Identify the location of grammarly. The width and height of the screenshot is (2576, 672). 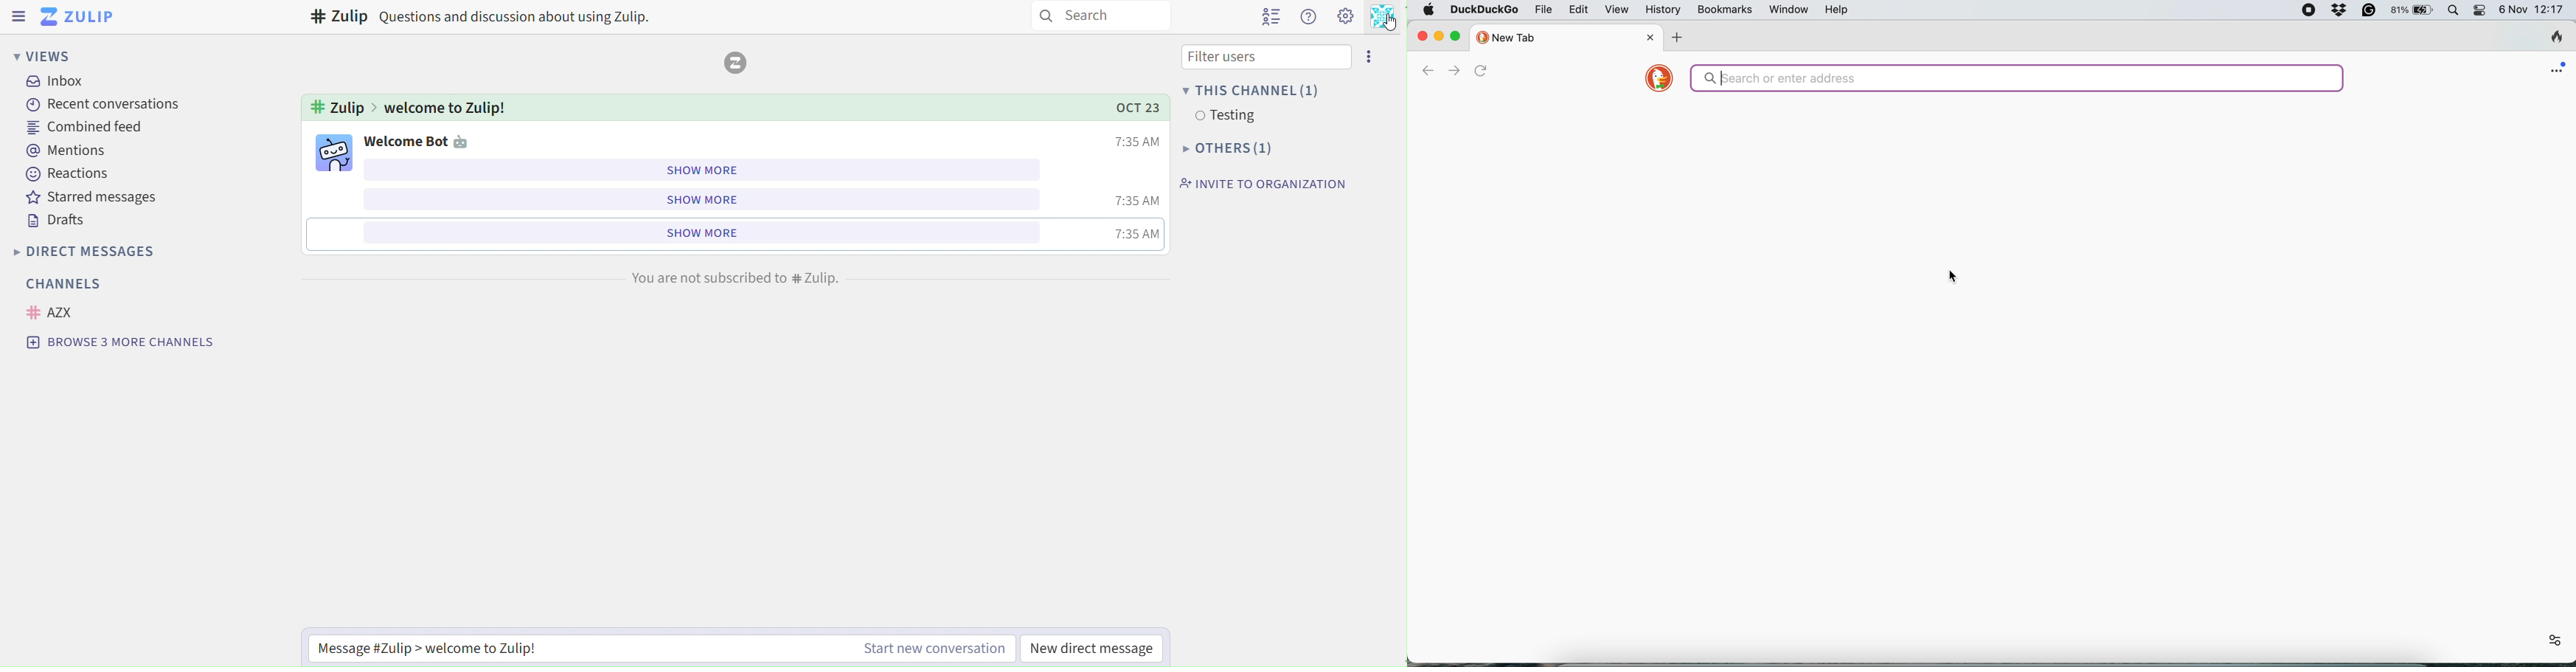
(2367, 11).